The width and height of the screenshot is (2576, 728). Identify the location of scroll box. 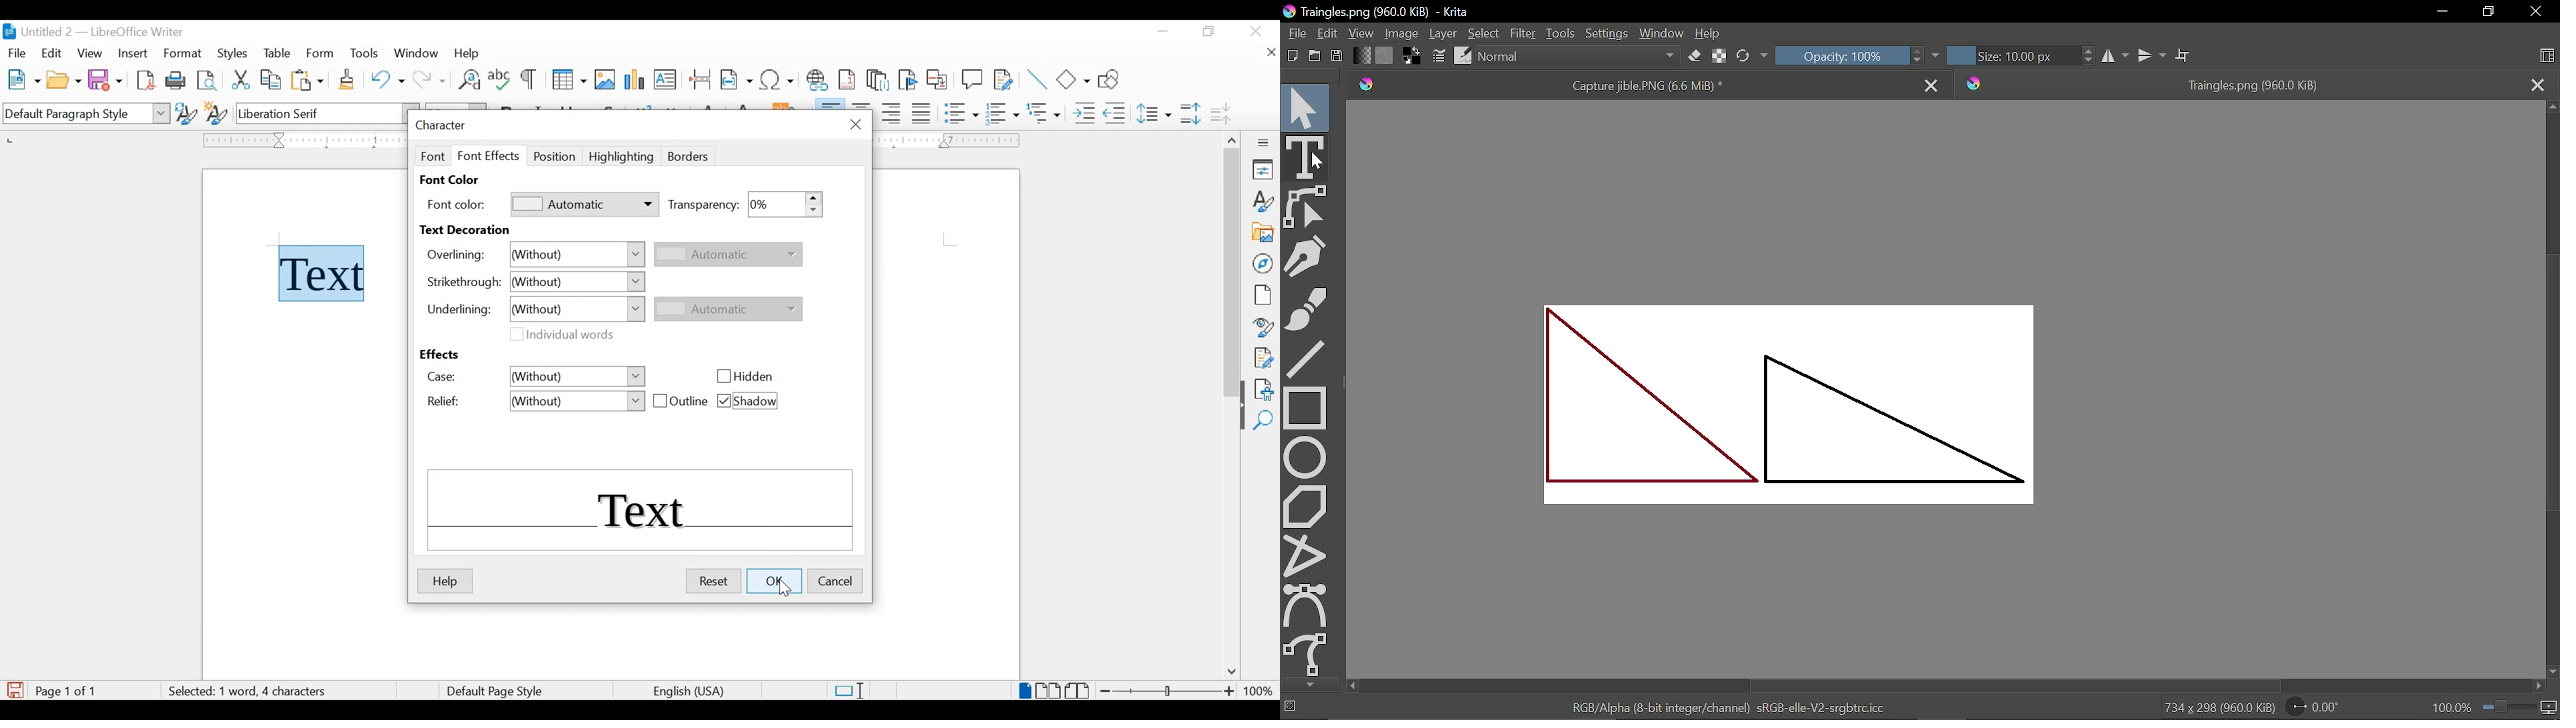
(1232, 275).